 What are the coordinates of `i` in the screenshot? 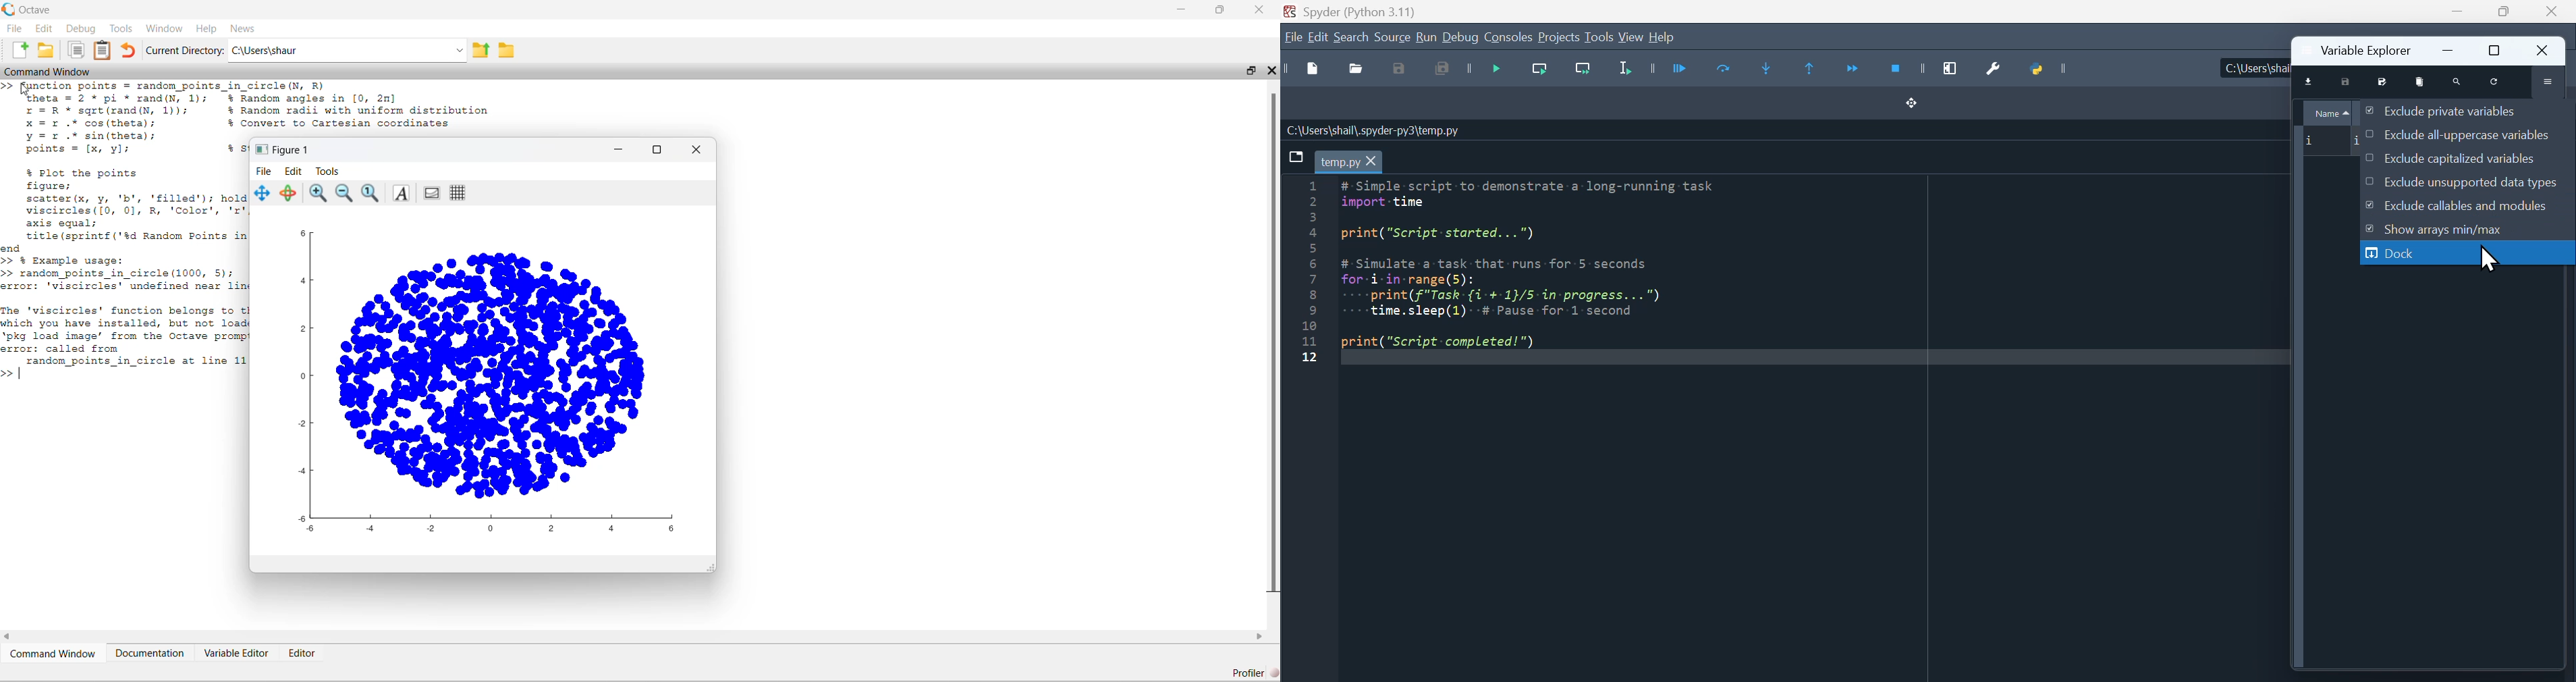 It's located at (2322, 141).